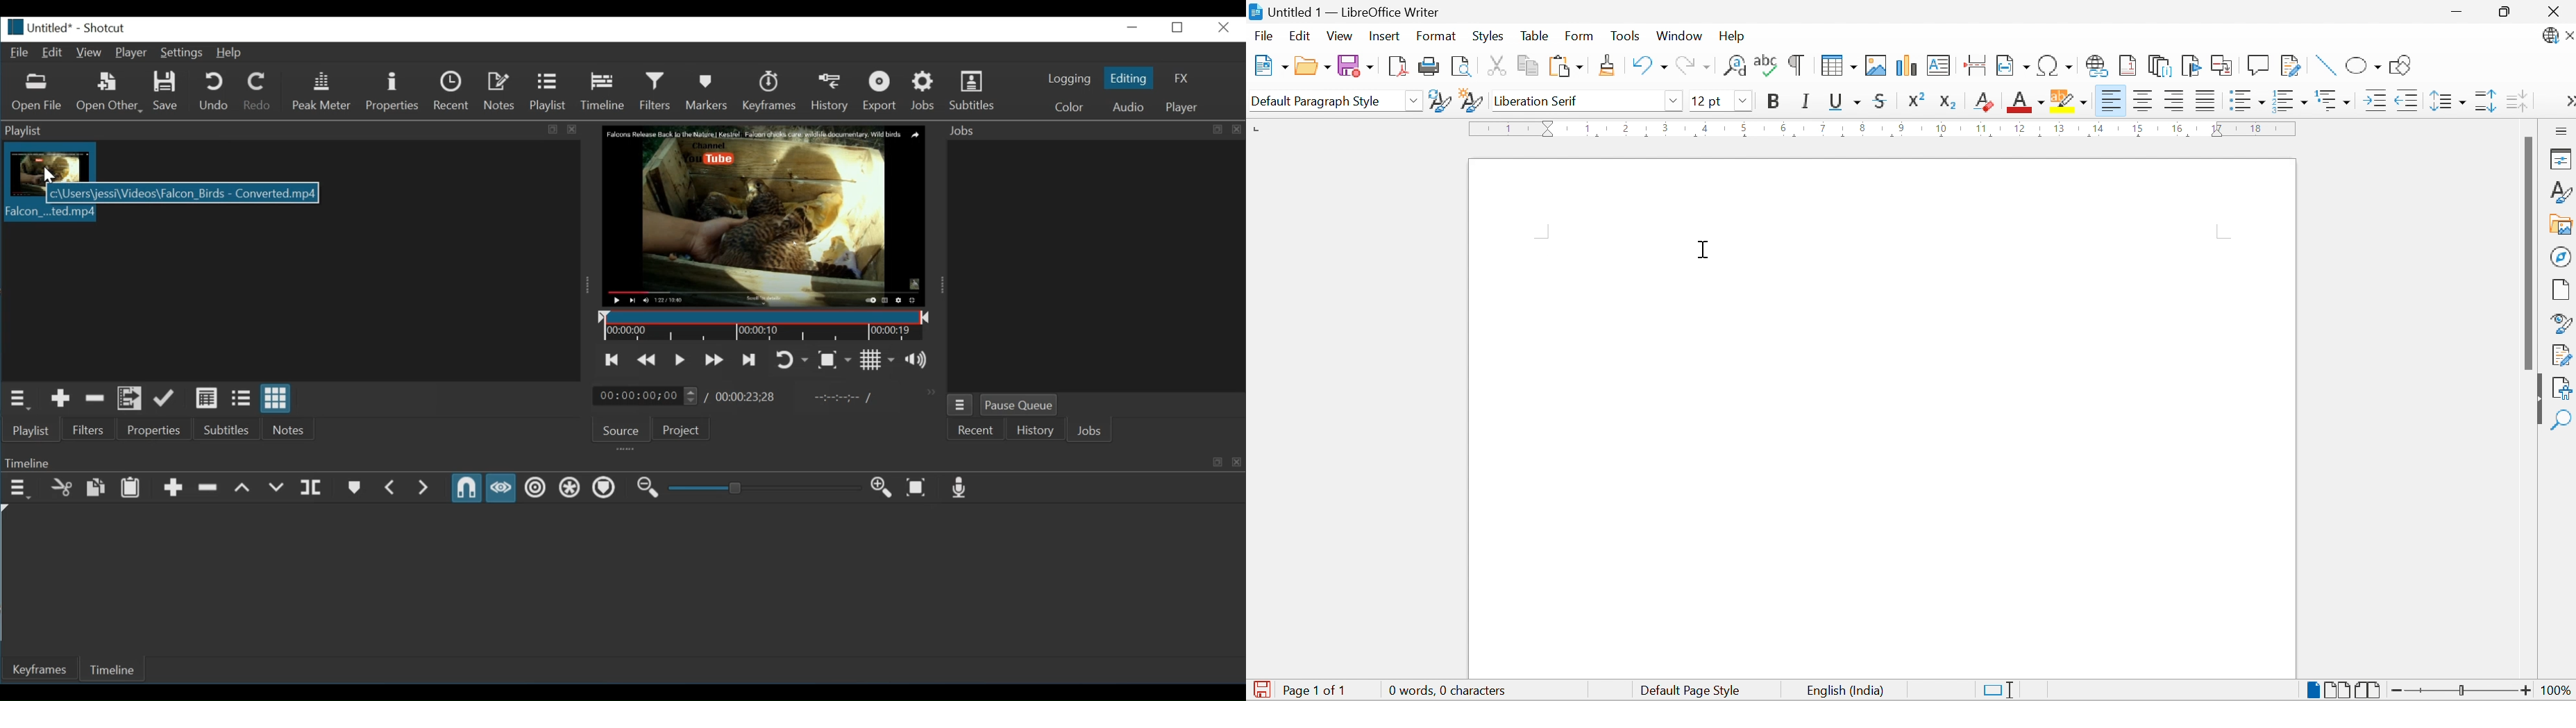 Image resolution: width=2576 pixels, height=728 pixels. I want to click on Subtitles, so click(232, 428).